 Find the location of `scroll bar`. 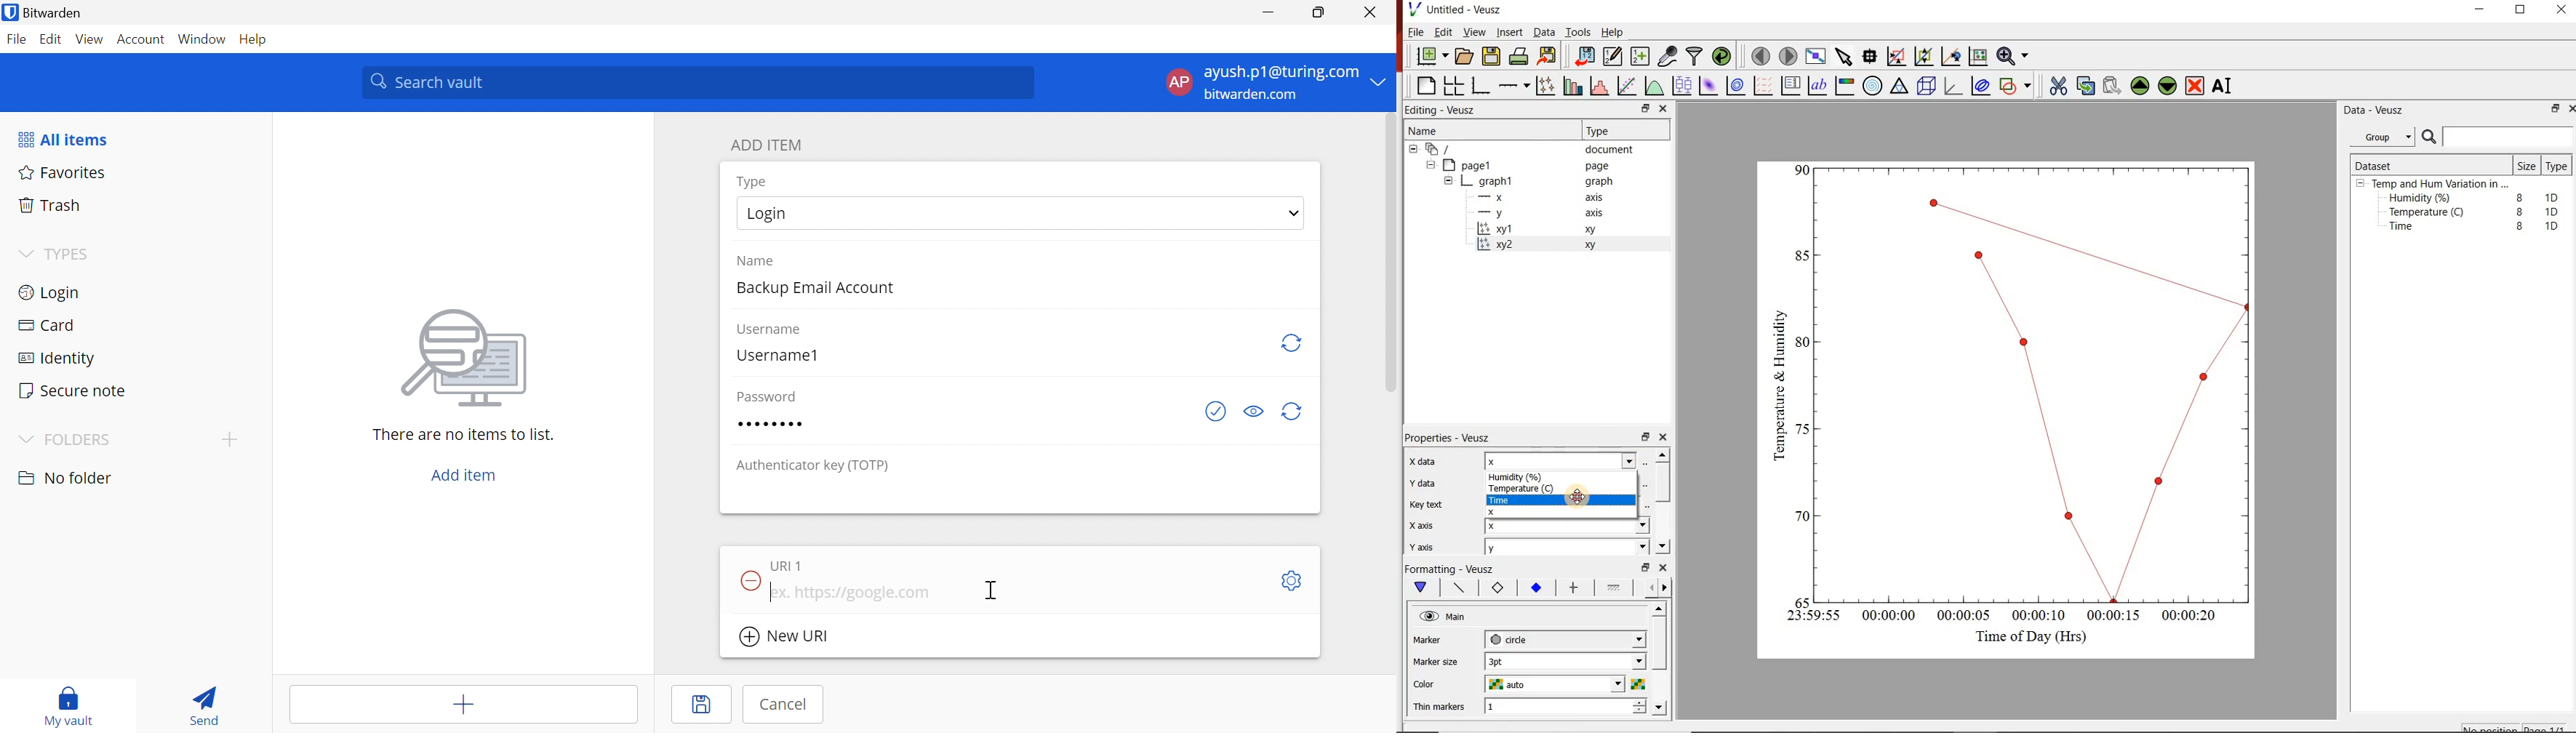

scroll bar is located at coordinates (1660, 657).